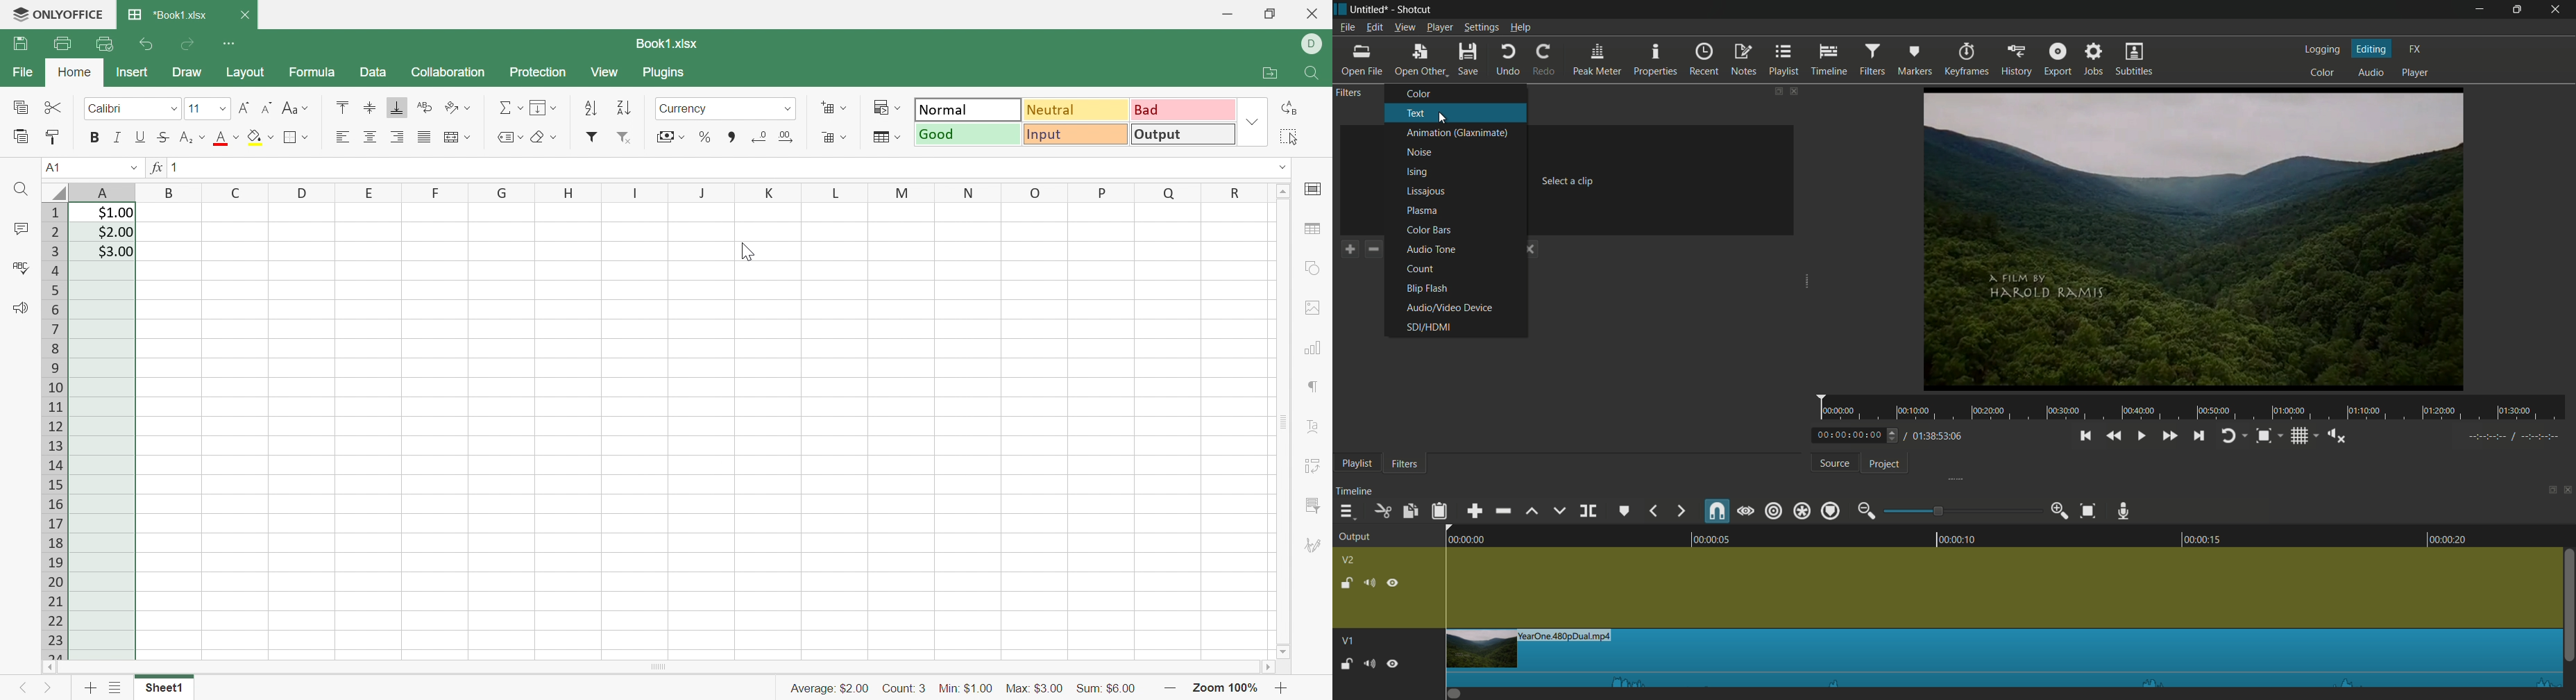 The width and height of the screenshot is (2576, 700). Describe the element at coordinates (686, 108) in the screenshot. I see `Currency` at that location.